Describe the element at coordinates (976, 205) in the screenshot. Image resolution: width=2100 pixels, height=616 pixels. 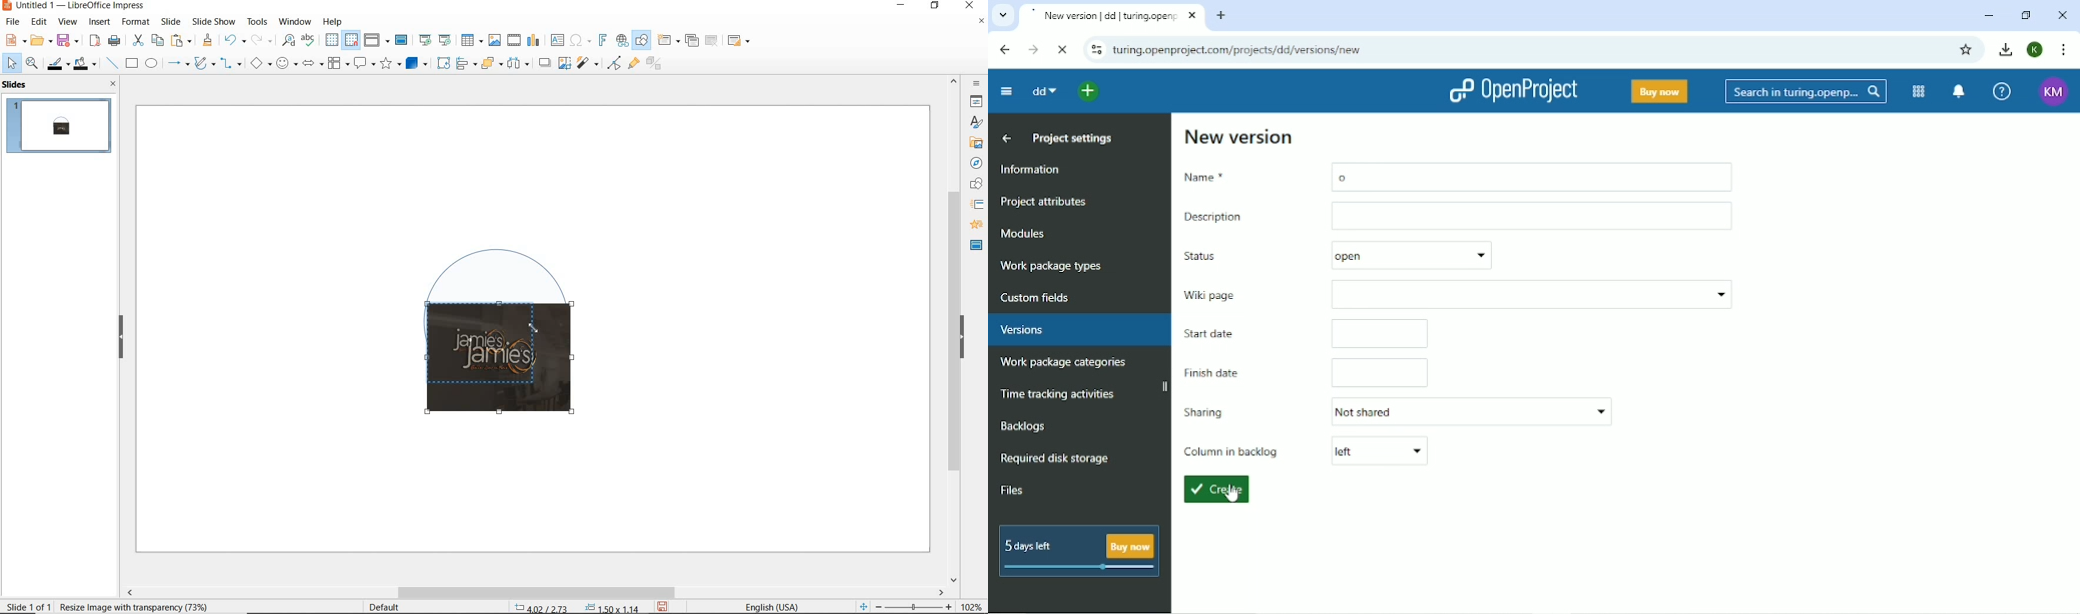
I see `slide transition` at that location.